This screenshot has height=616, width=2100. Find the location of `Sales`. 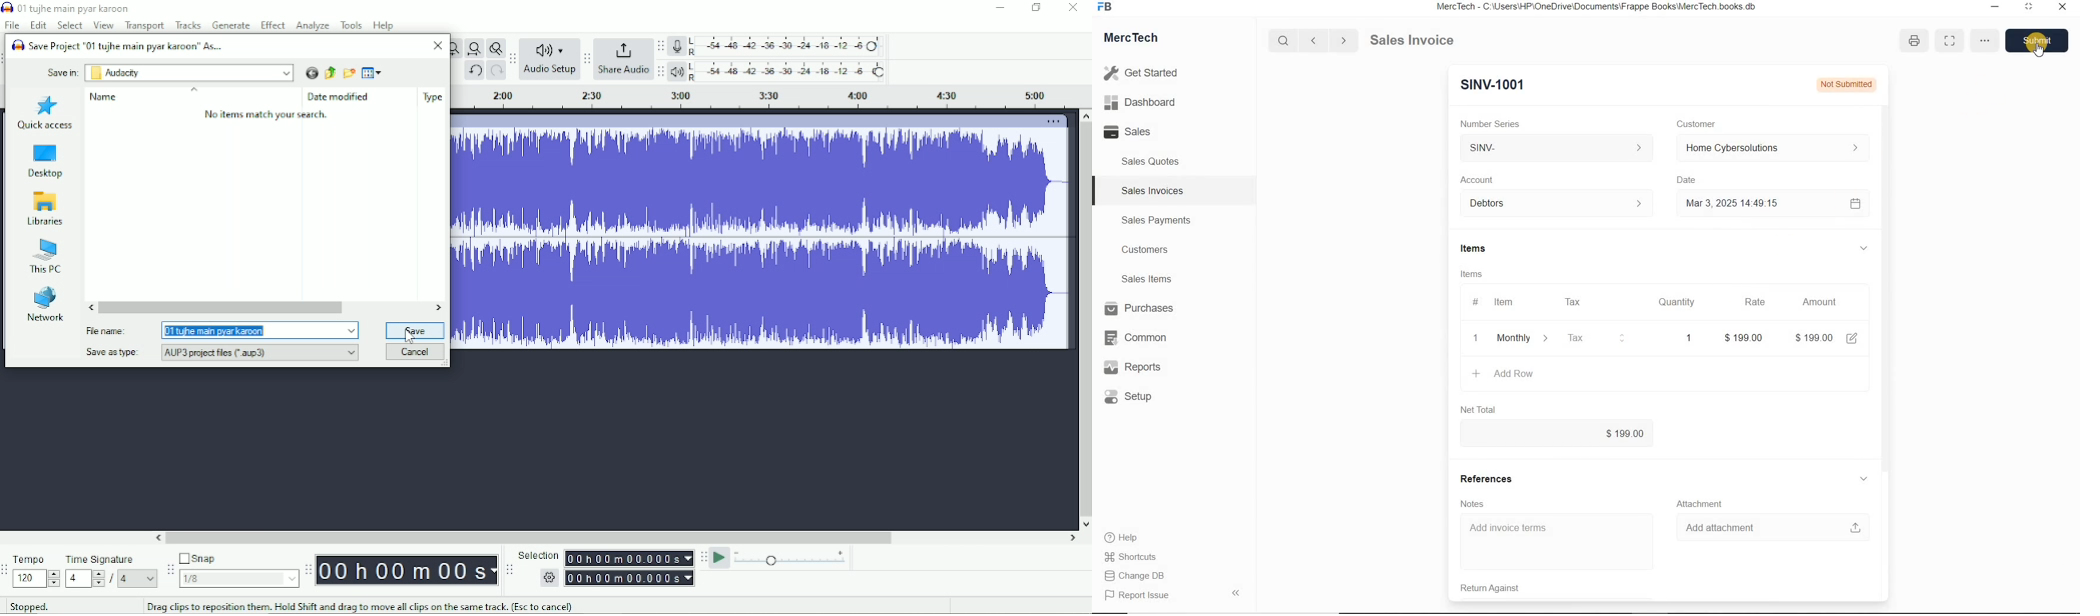

Sales is located at coordinates (1145, 132).